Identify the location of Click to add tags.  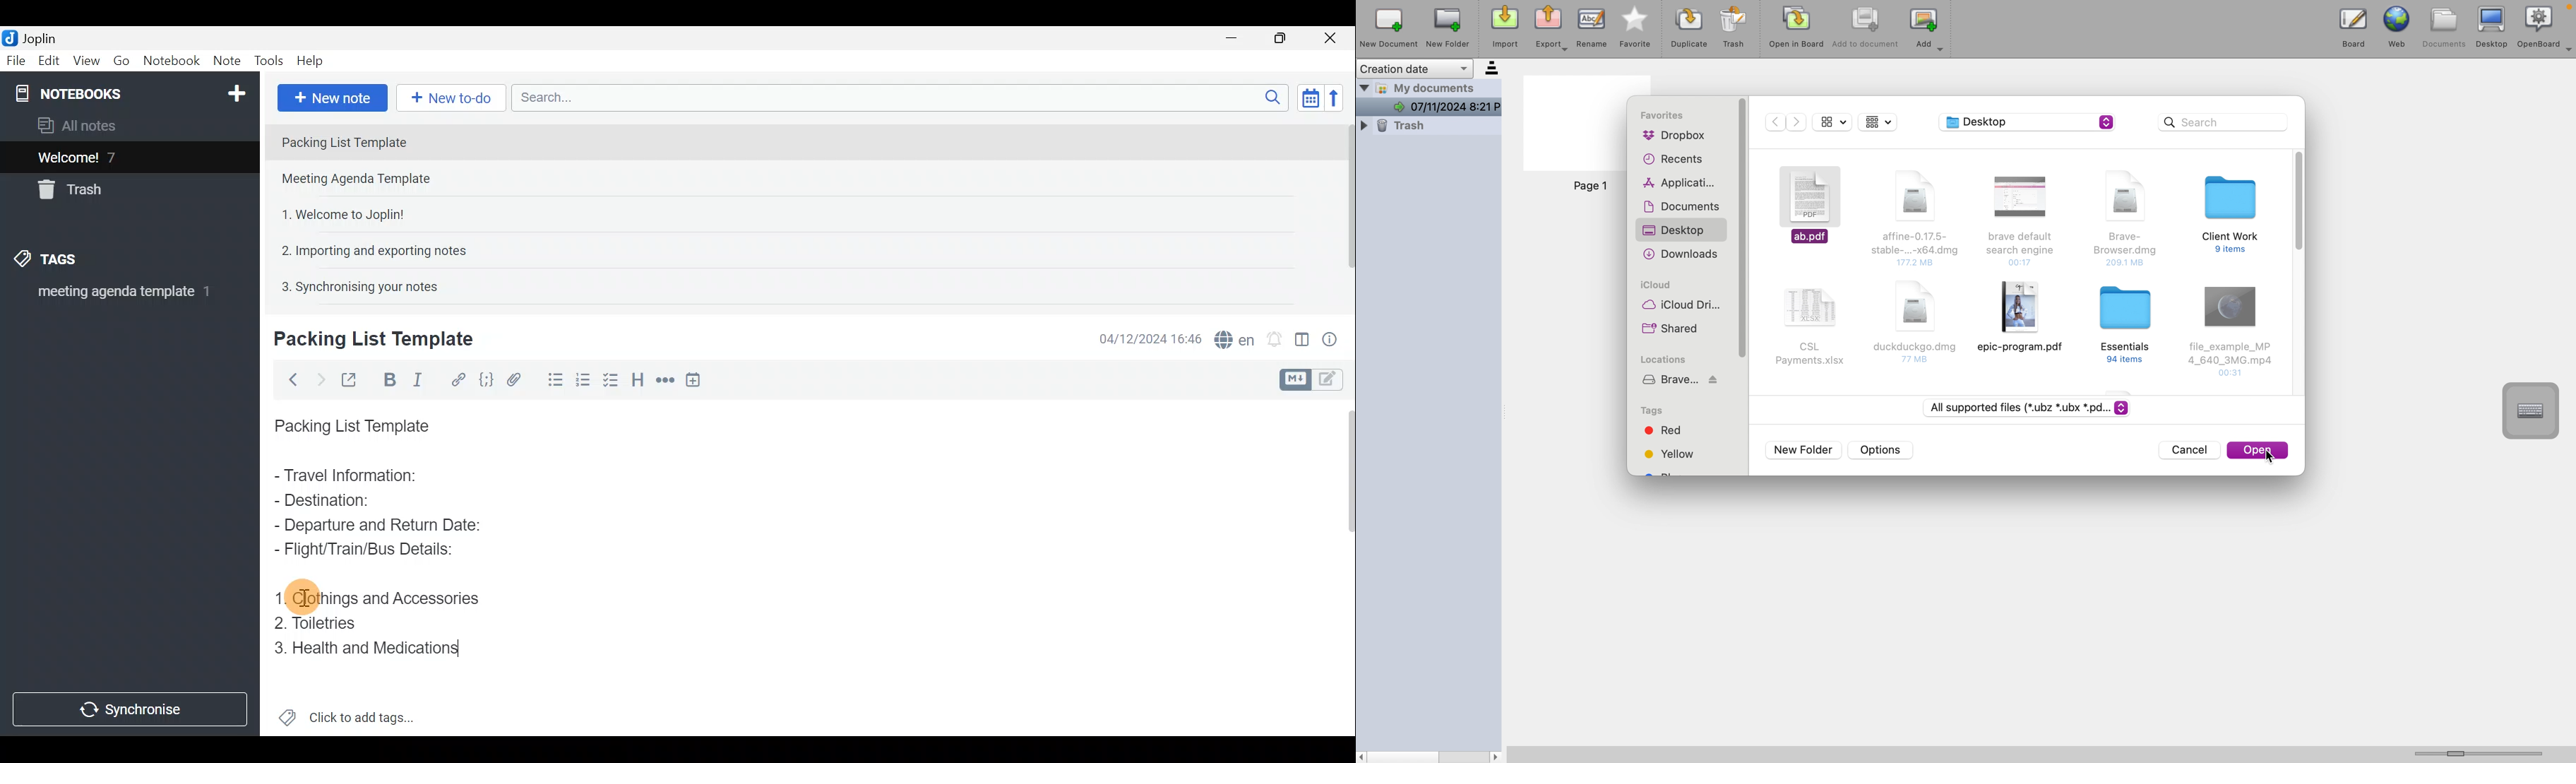
(347, 714).